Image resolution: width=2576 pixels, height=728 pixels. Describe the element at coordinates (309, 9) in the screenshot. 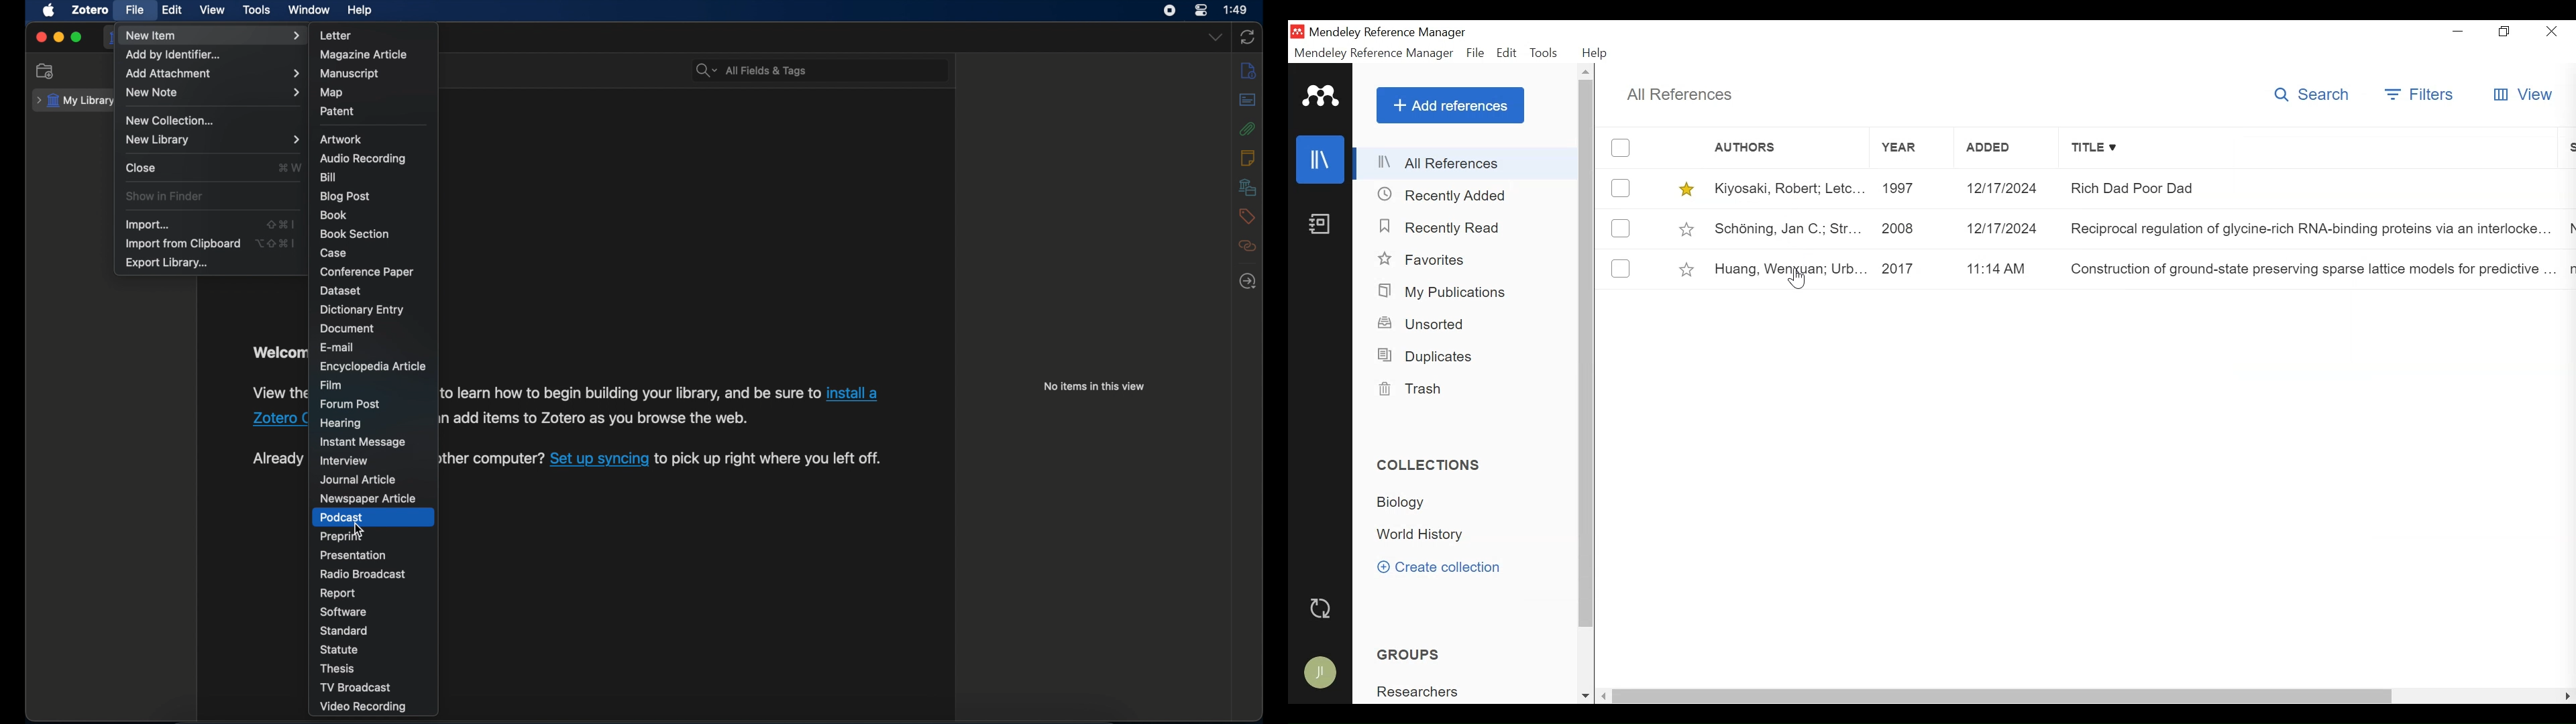

I see `window` at that location.